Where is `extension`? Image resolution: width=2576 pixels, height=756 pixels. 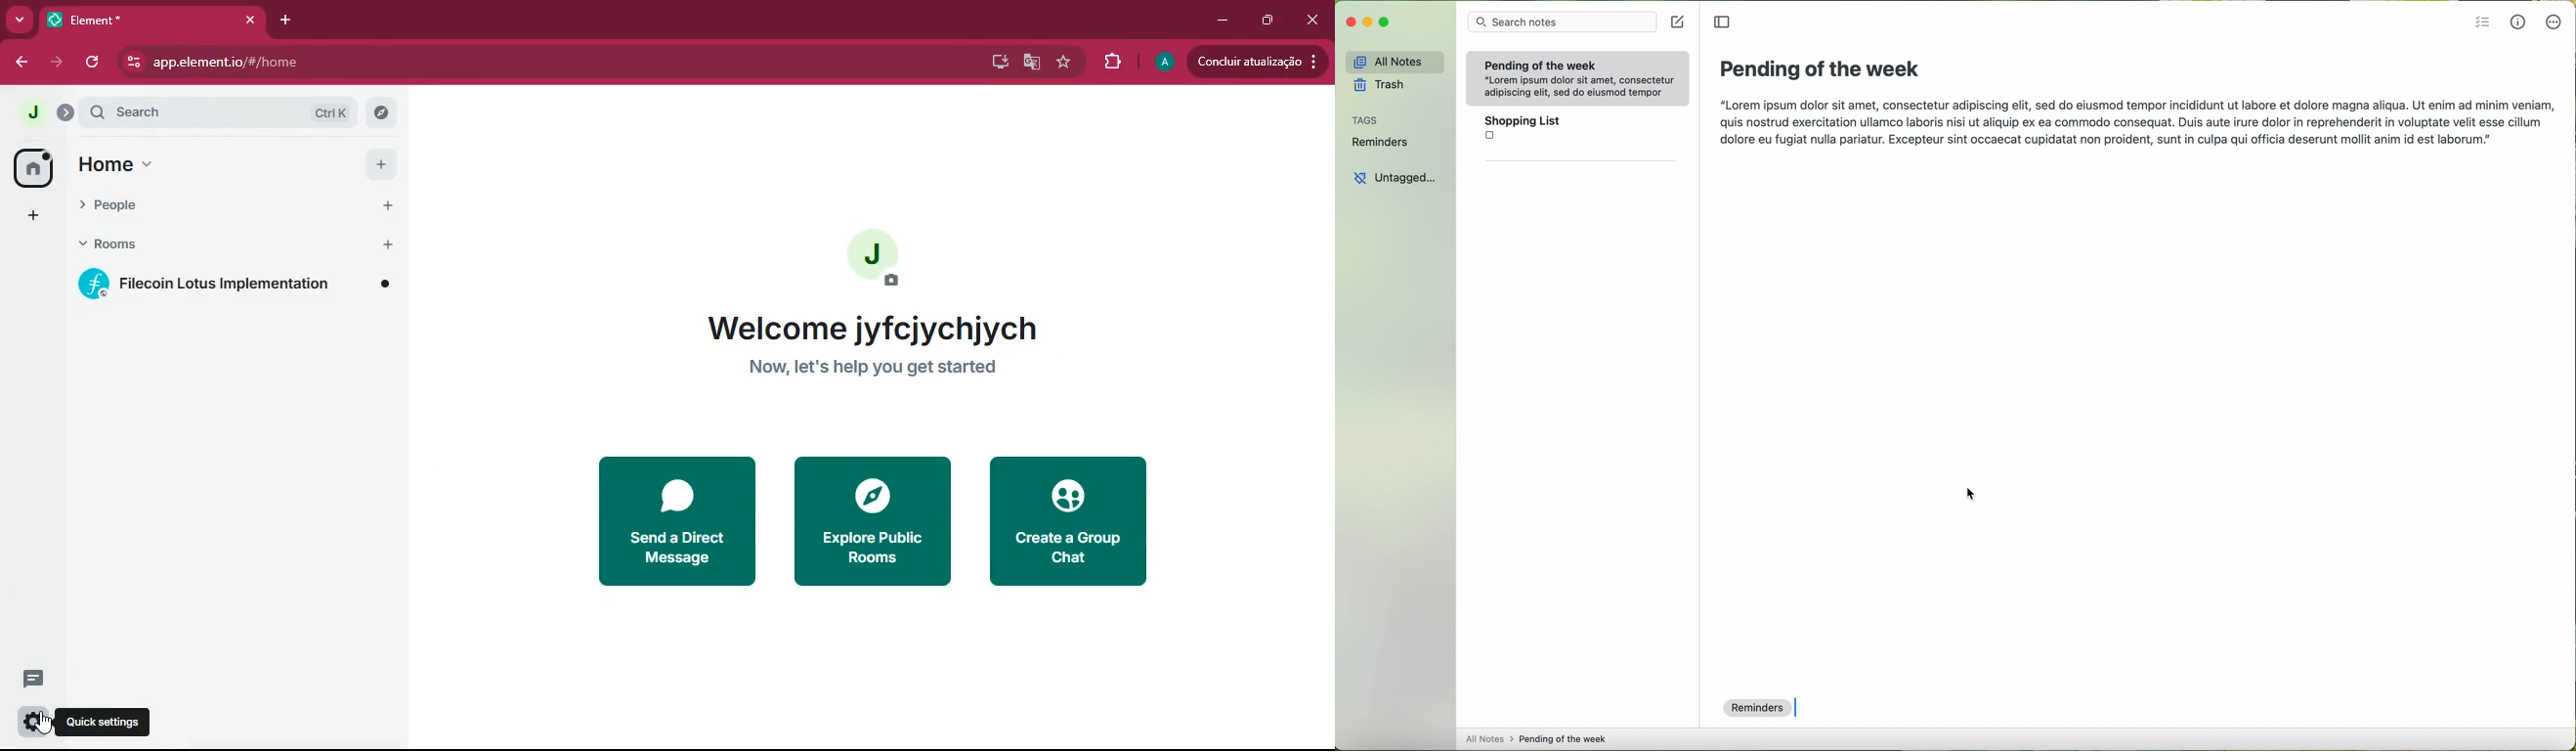
extension is located at coordinates (1115, 62).